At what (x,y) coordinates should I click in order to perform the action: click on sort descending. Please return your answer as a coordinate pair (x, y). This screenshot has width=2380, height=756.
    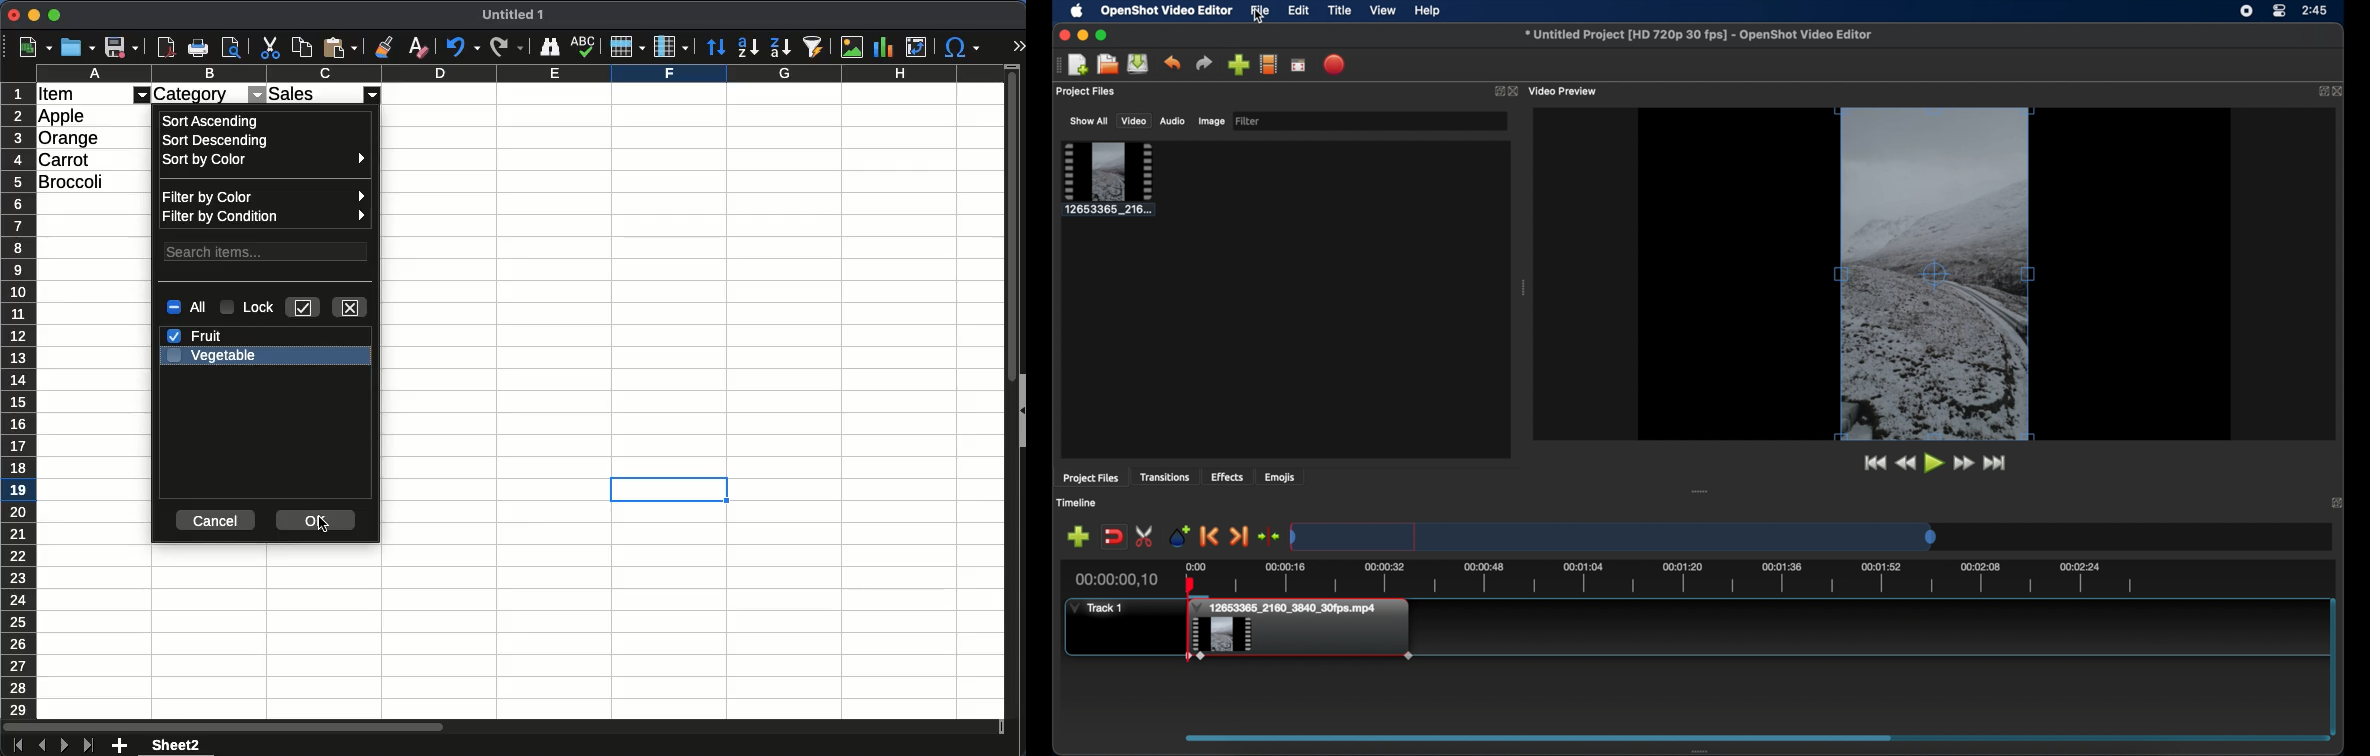
    Looking at the image, I should click on (219, 142).